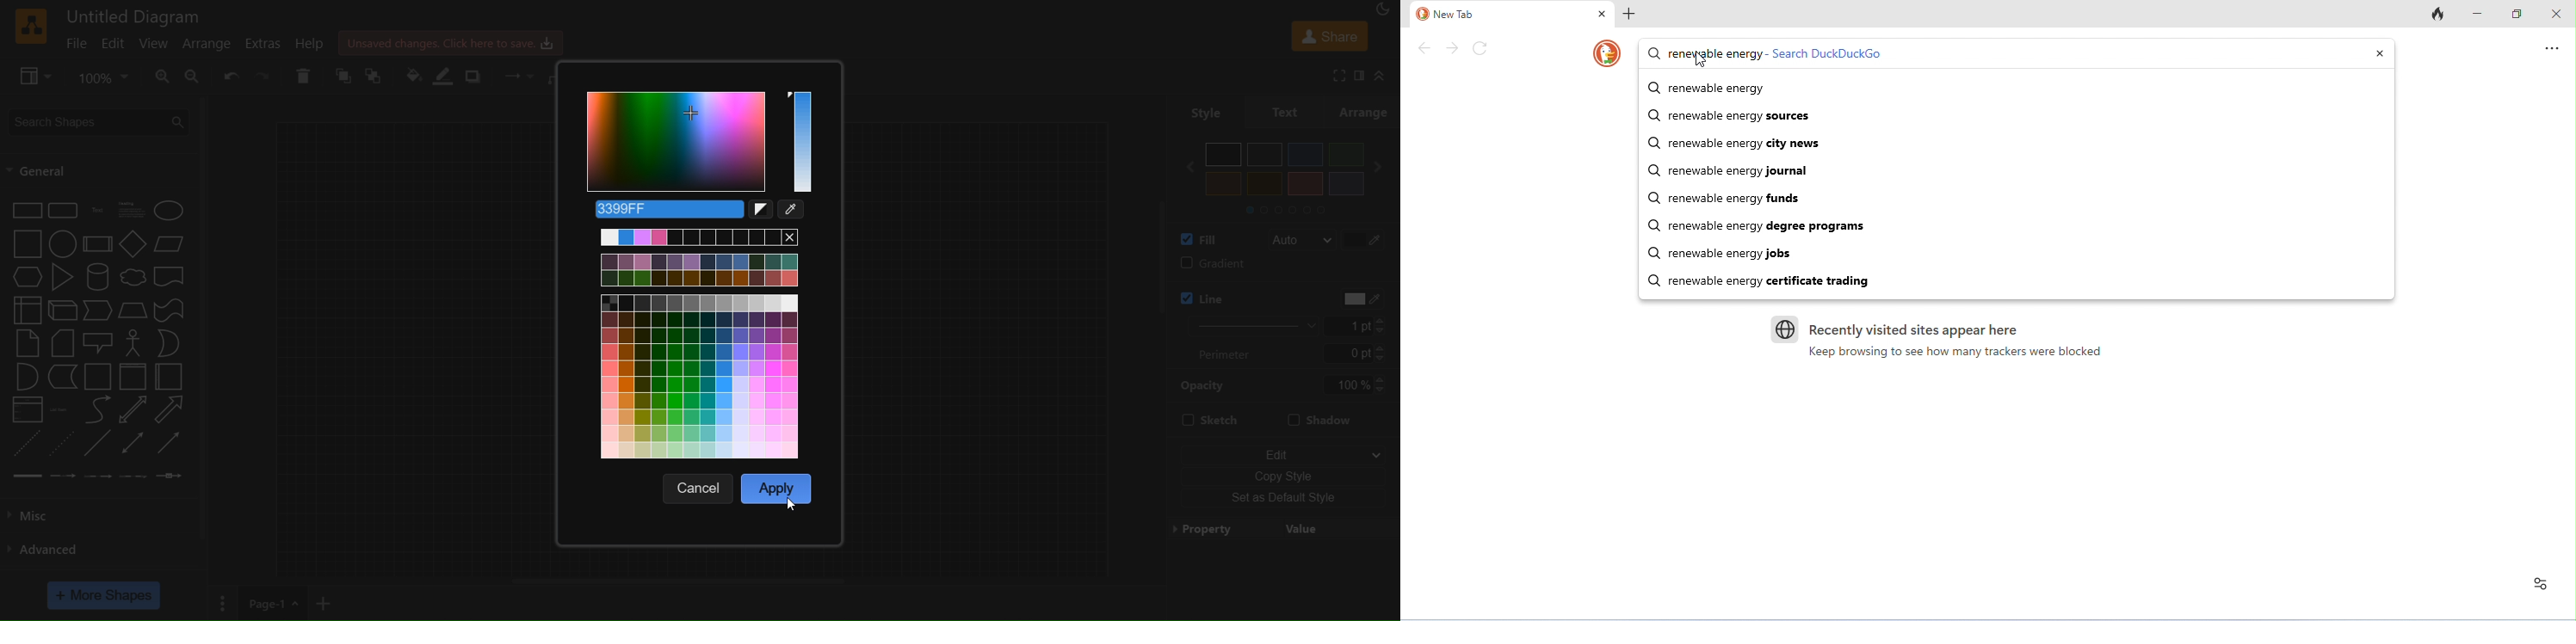 Image resolution: width=2576 pixels, height=644 pixels. I want to click on logo, so click(29, 26).